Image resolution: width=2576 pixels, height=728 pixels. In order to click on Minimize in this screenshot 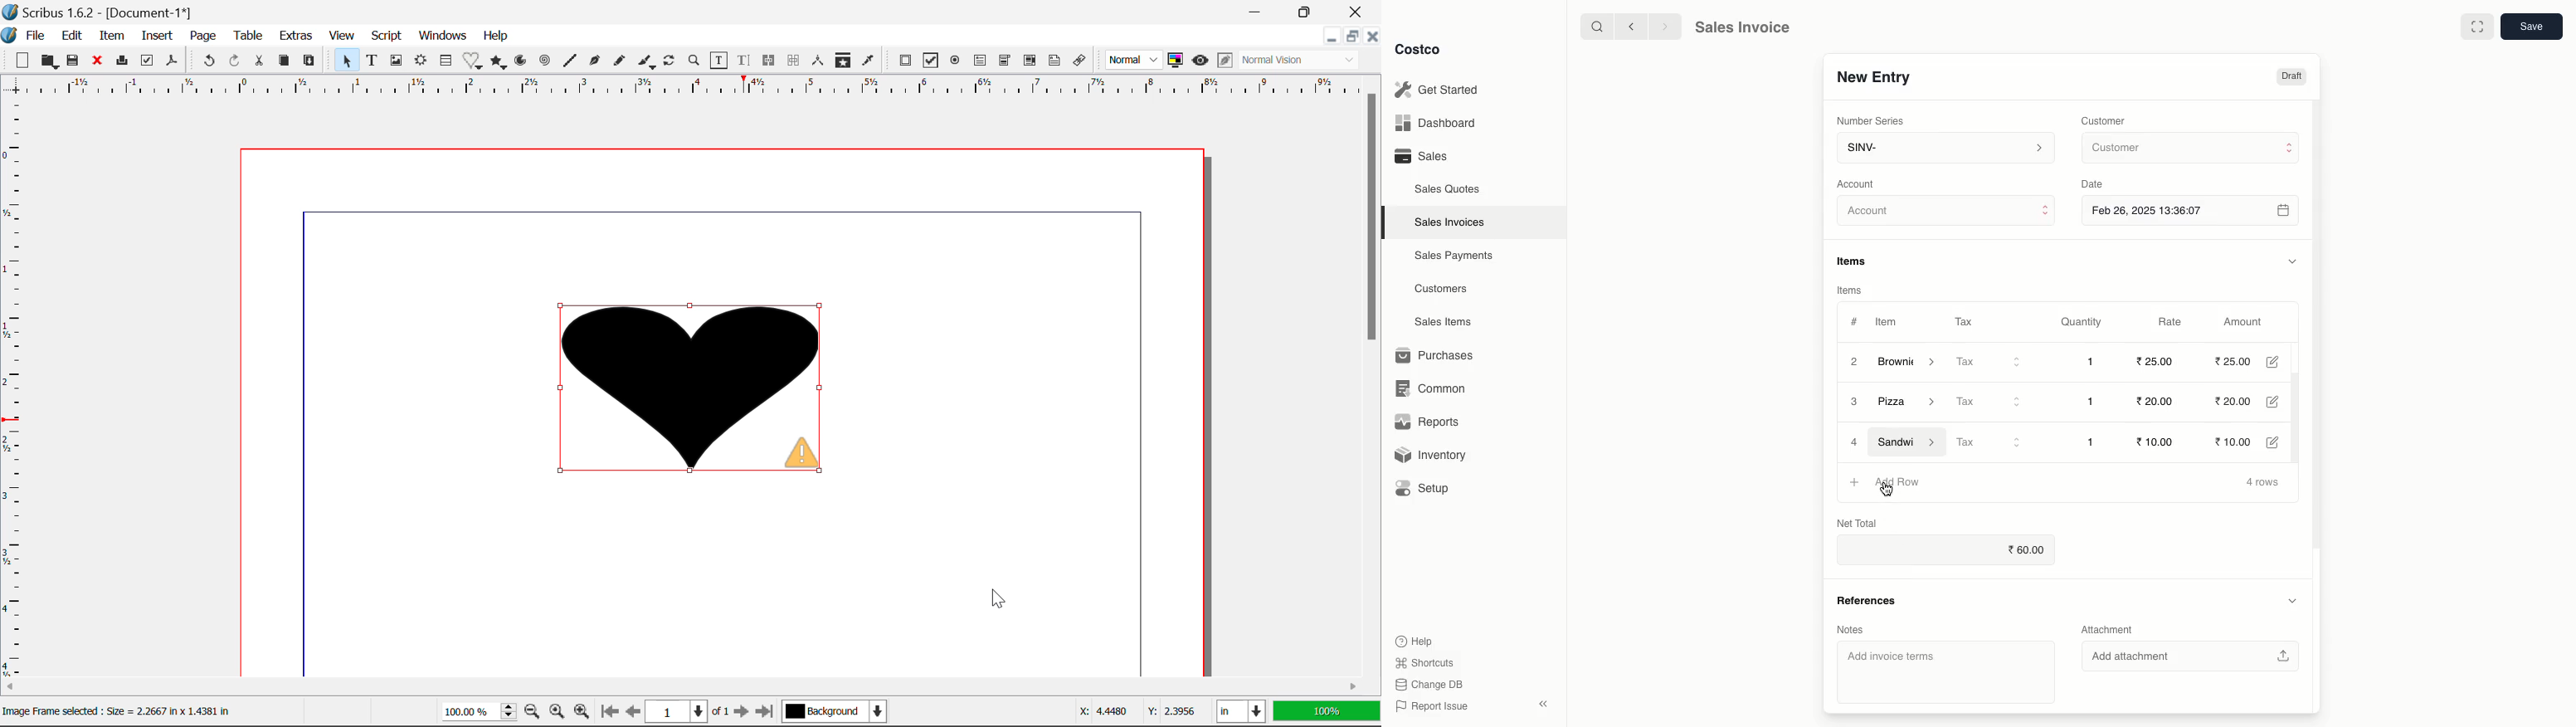, I will do `click(1354, 38)`.